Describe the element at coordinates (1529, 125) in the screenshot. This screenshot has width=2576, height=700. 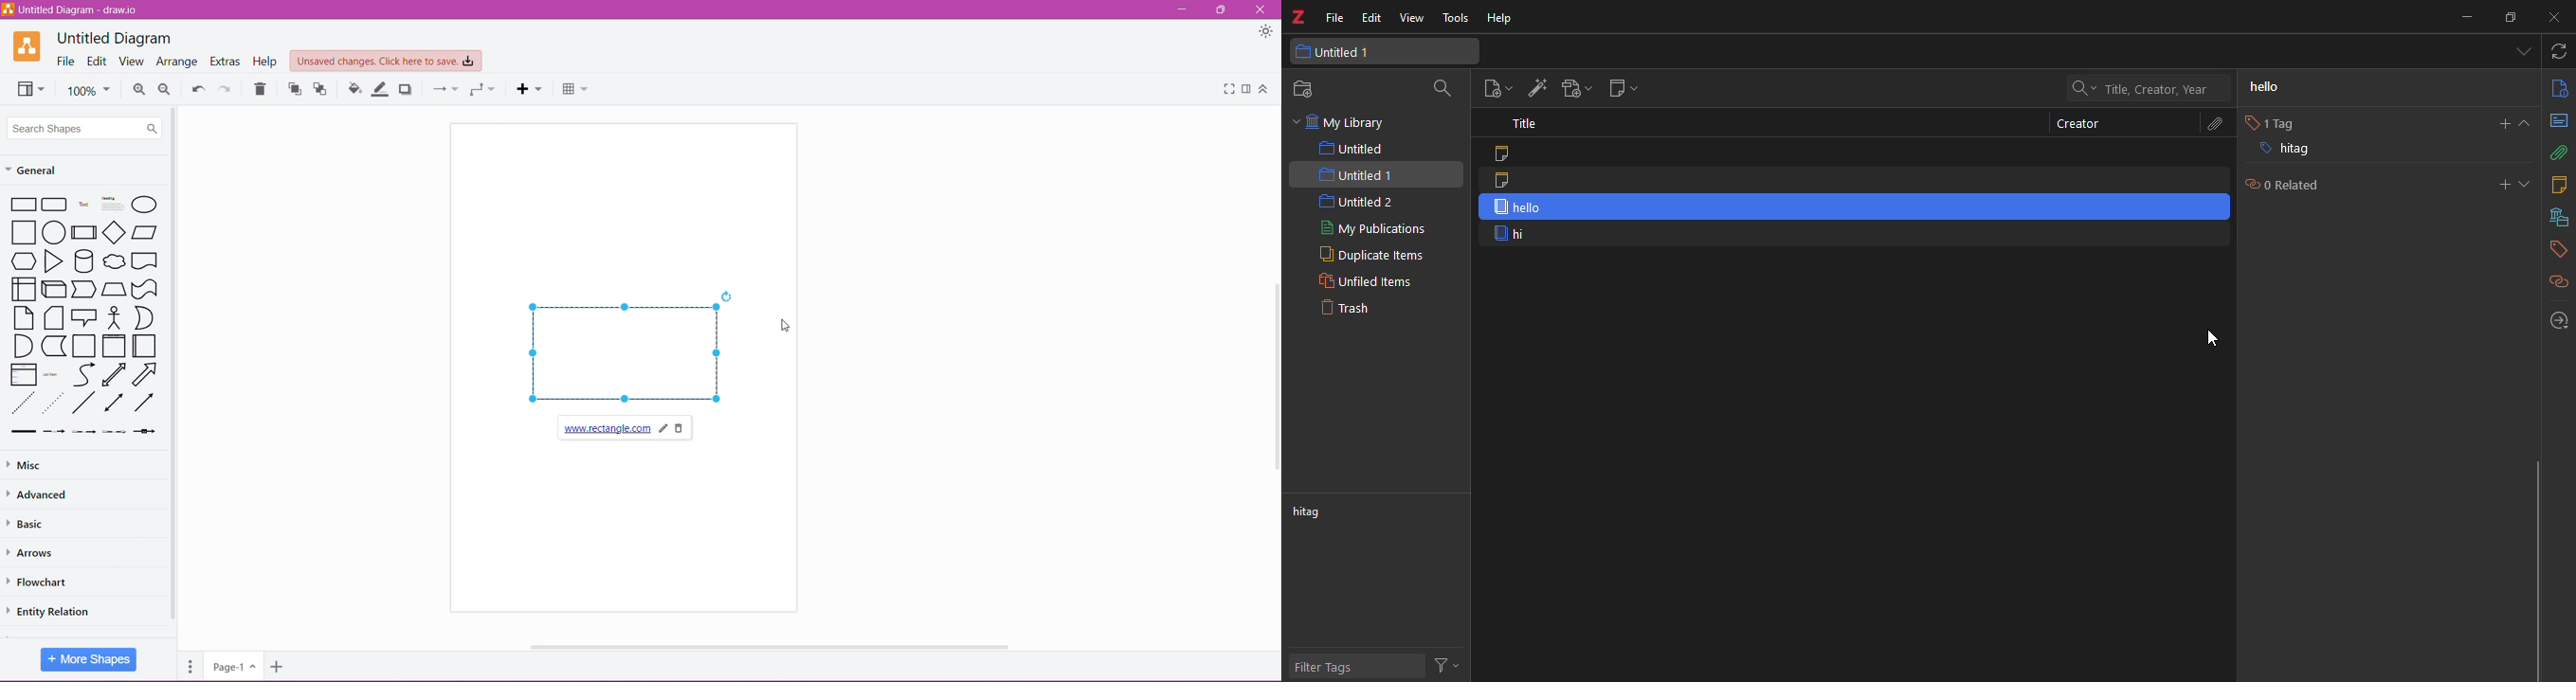
I see `title` at that location.